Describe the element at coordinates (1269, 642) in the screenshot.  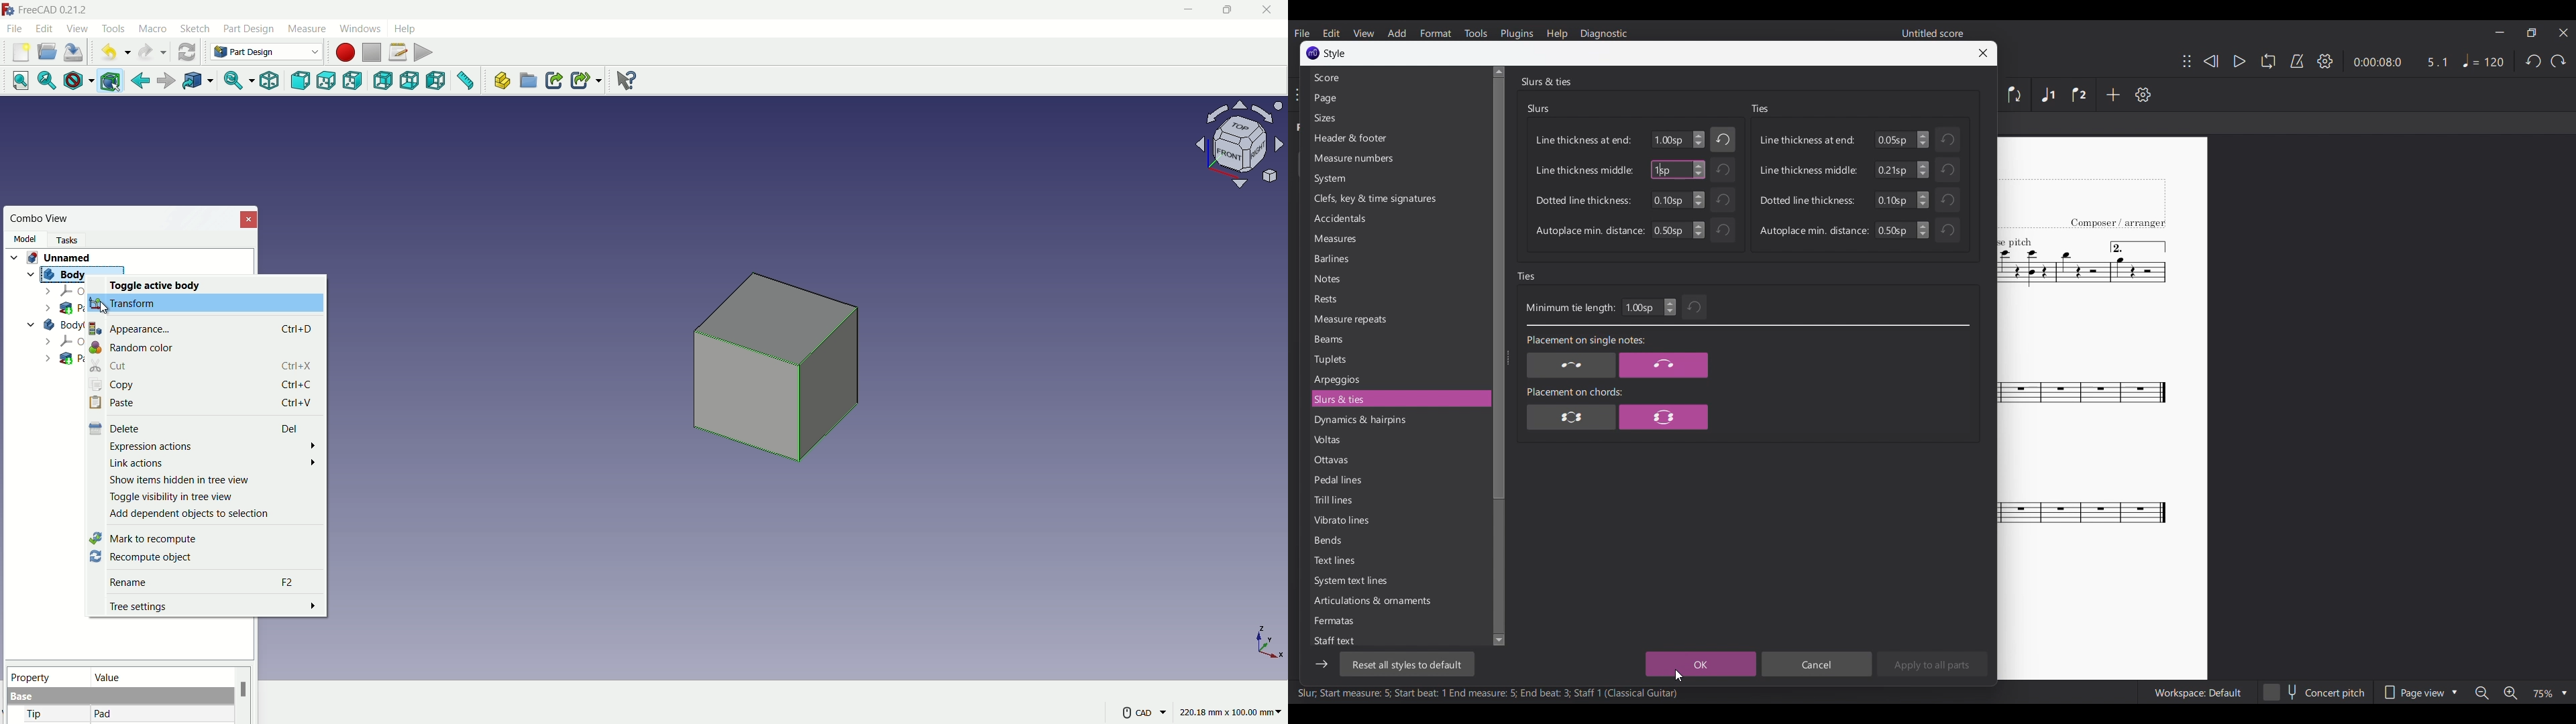
I see `axis` at that location.